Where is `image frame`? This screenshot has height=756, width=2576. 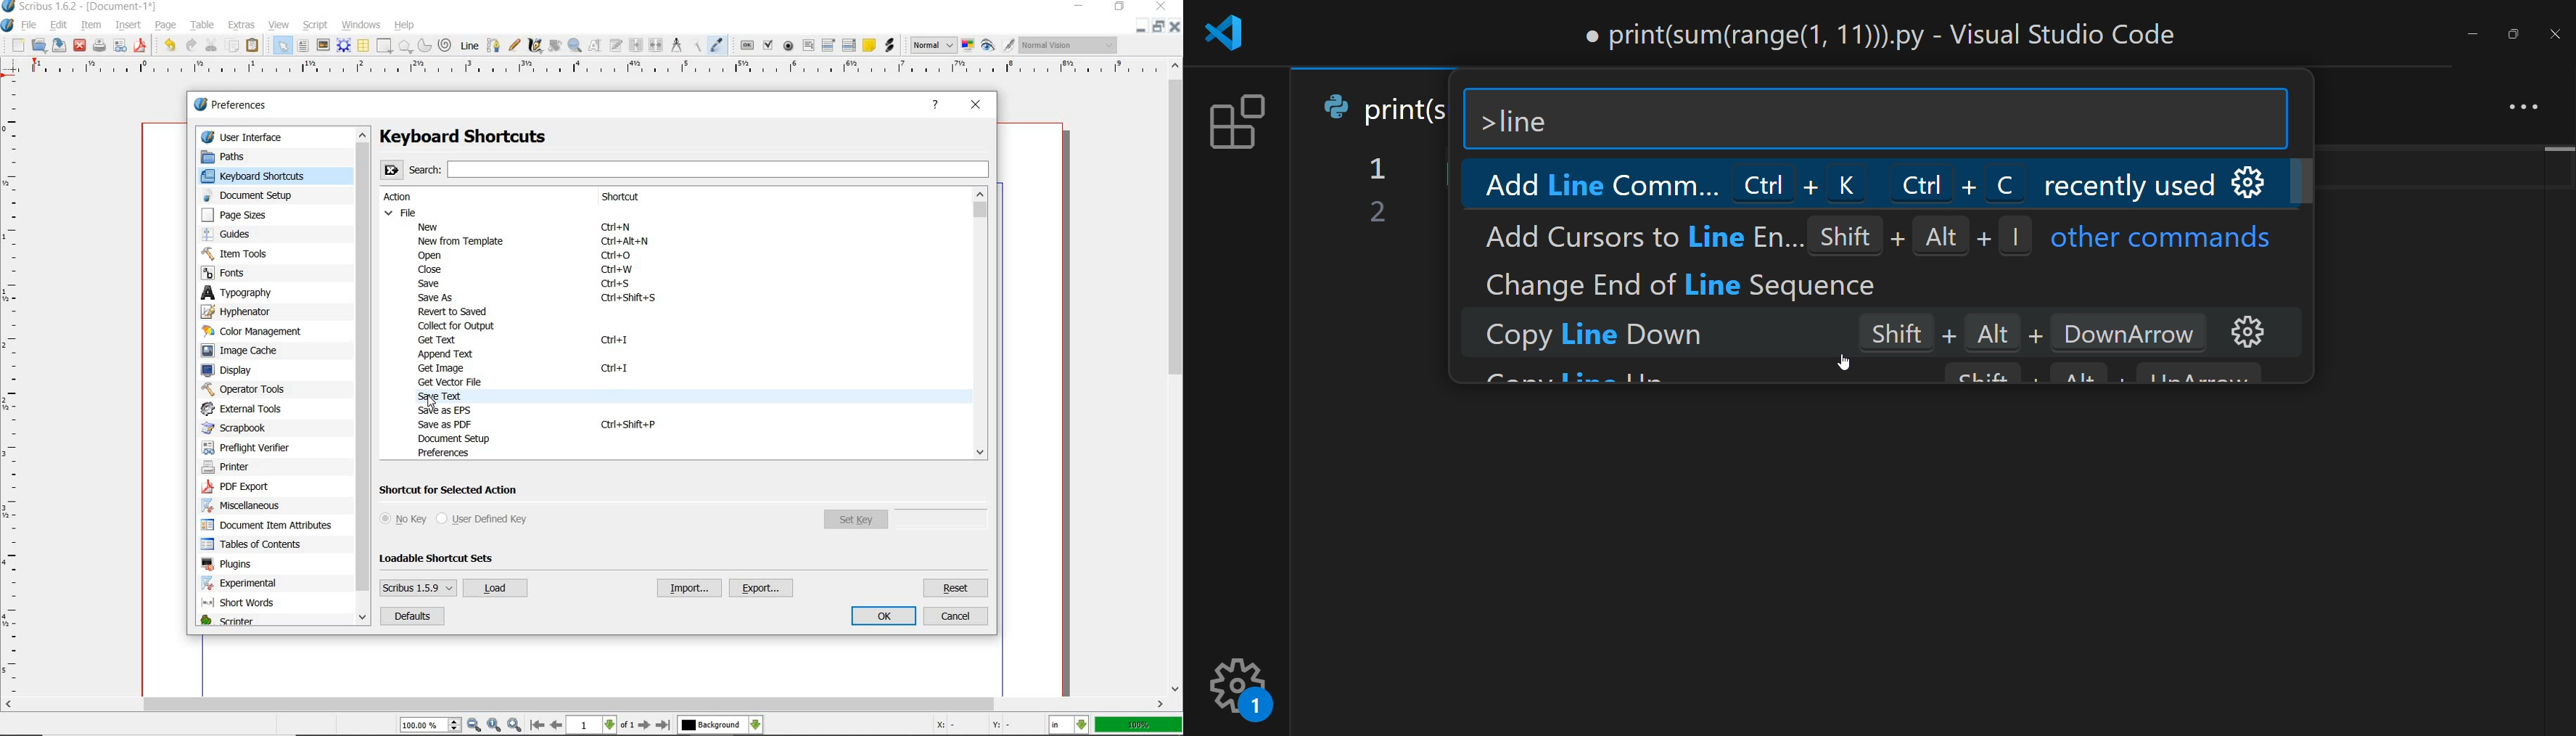
image frame is located at coordinates (323, 47).